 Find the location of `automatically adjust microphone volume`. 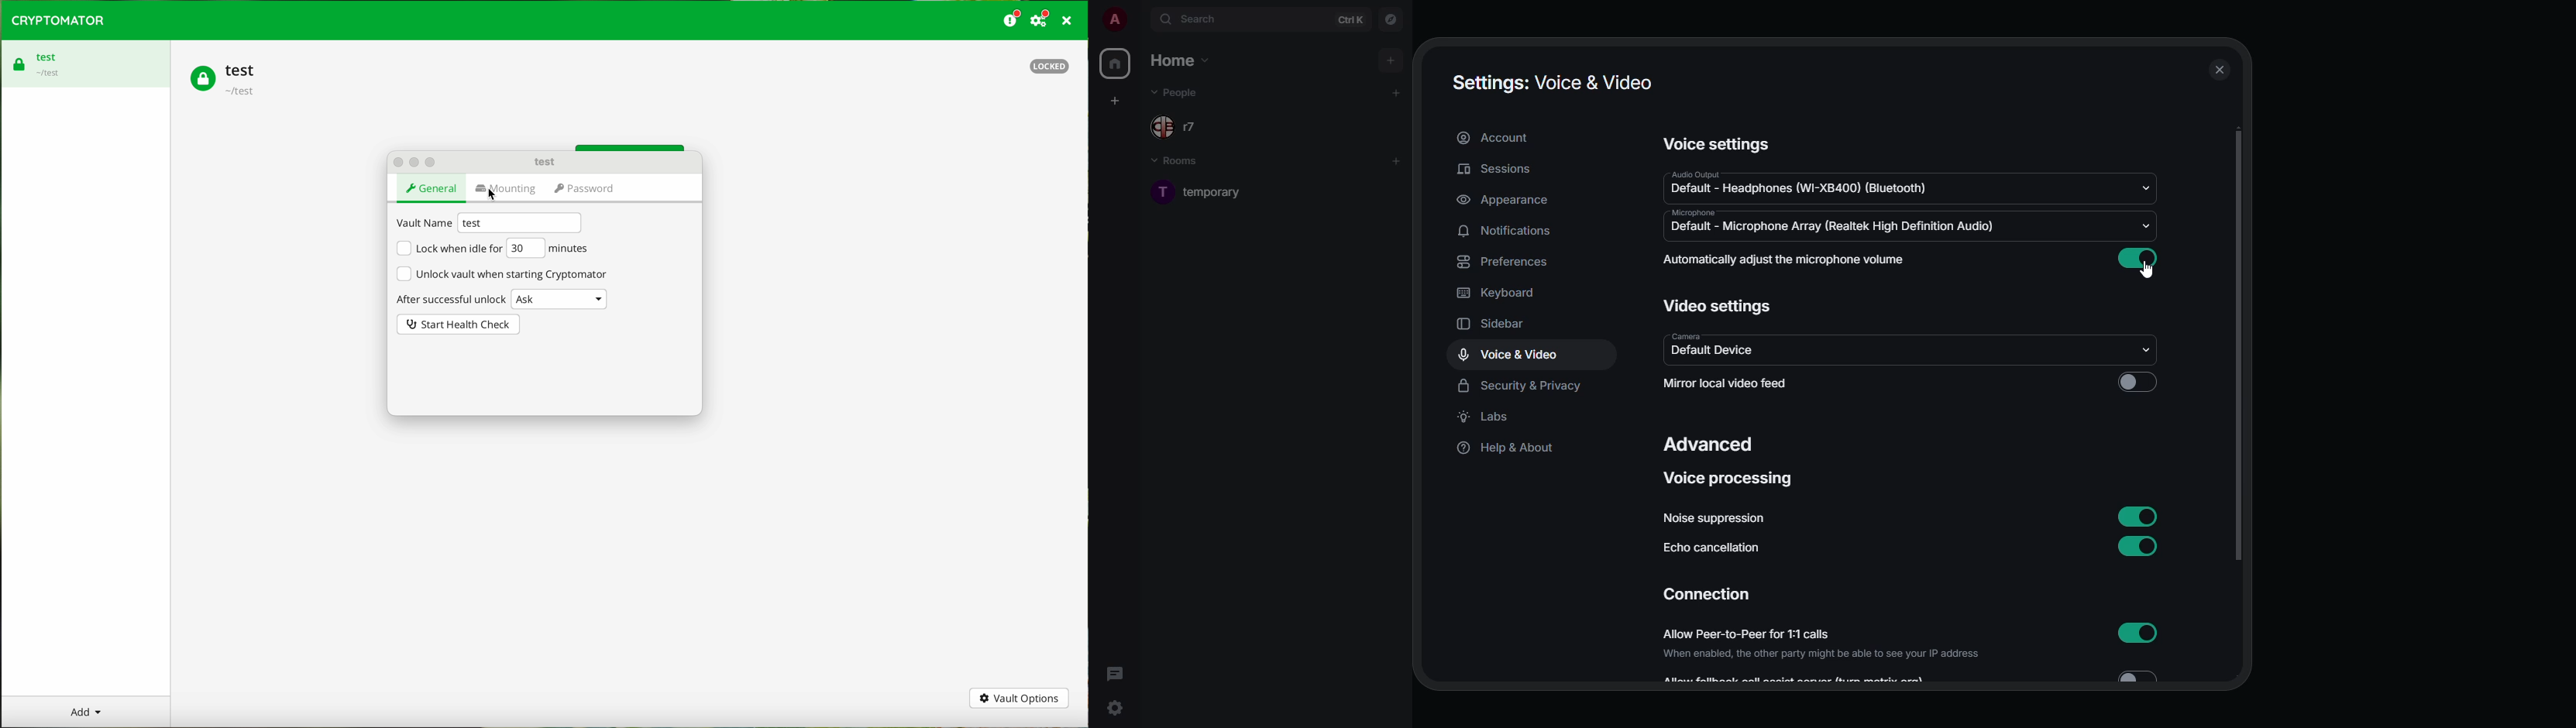

automatically adjust microphone volume is located at coordinates (1787, 260).